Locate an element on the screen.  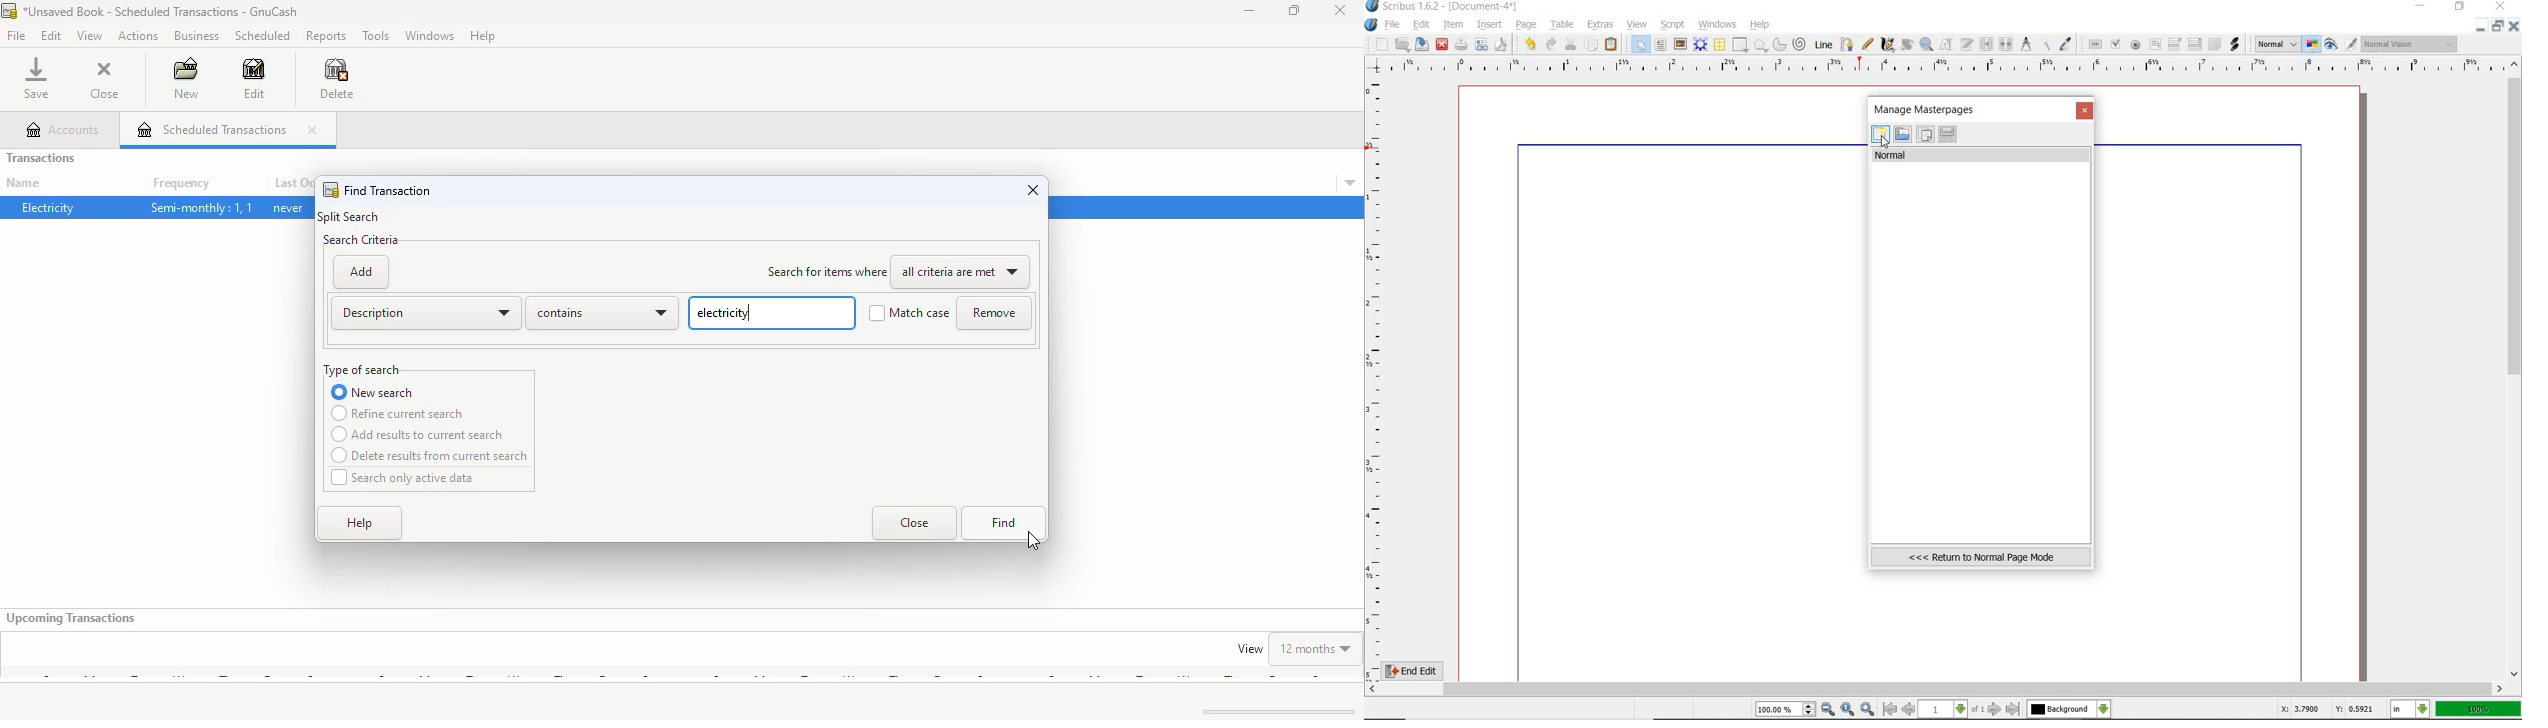
view is located at coordinates (1250, 649).